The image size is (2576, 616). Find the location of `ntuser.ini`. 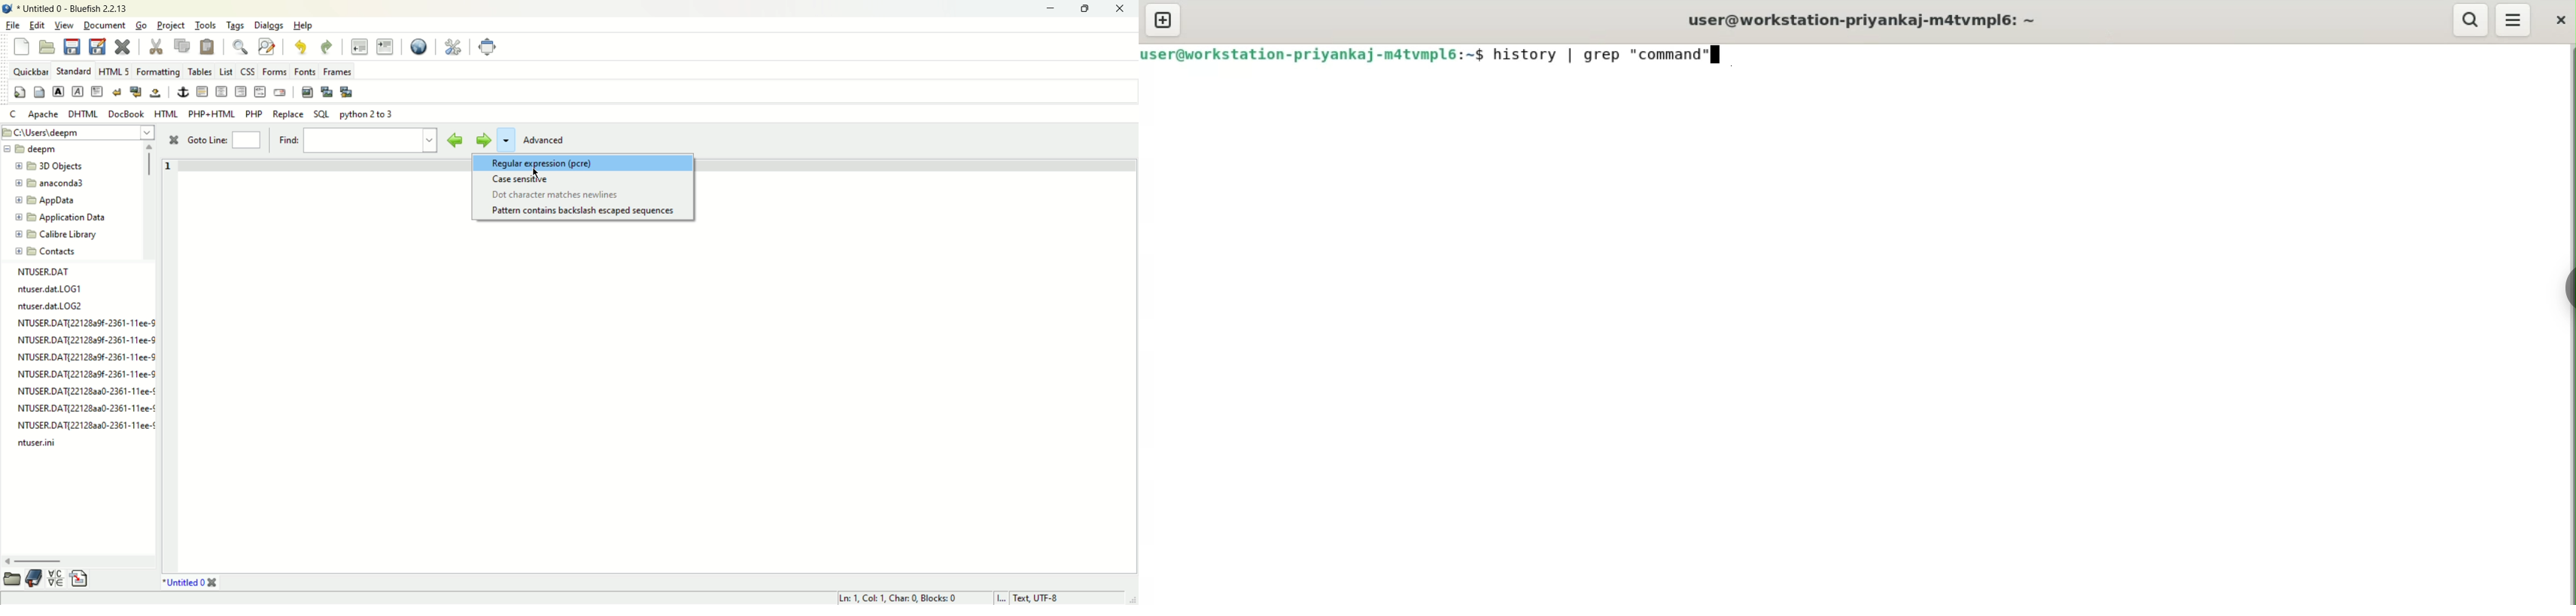

ntuser.ini is located at coordinates (39, 444).